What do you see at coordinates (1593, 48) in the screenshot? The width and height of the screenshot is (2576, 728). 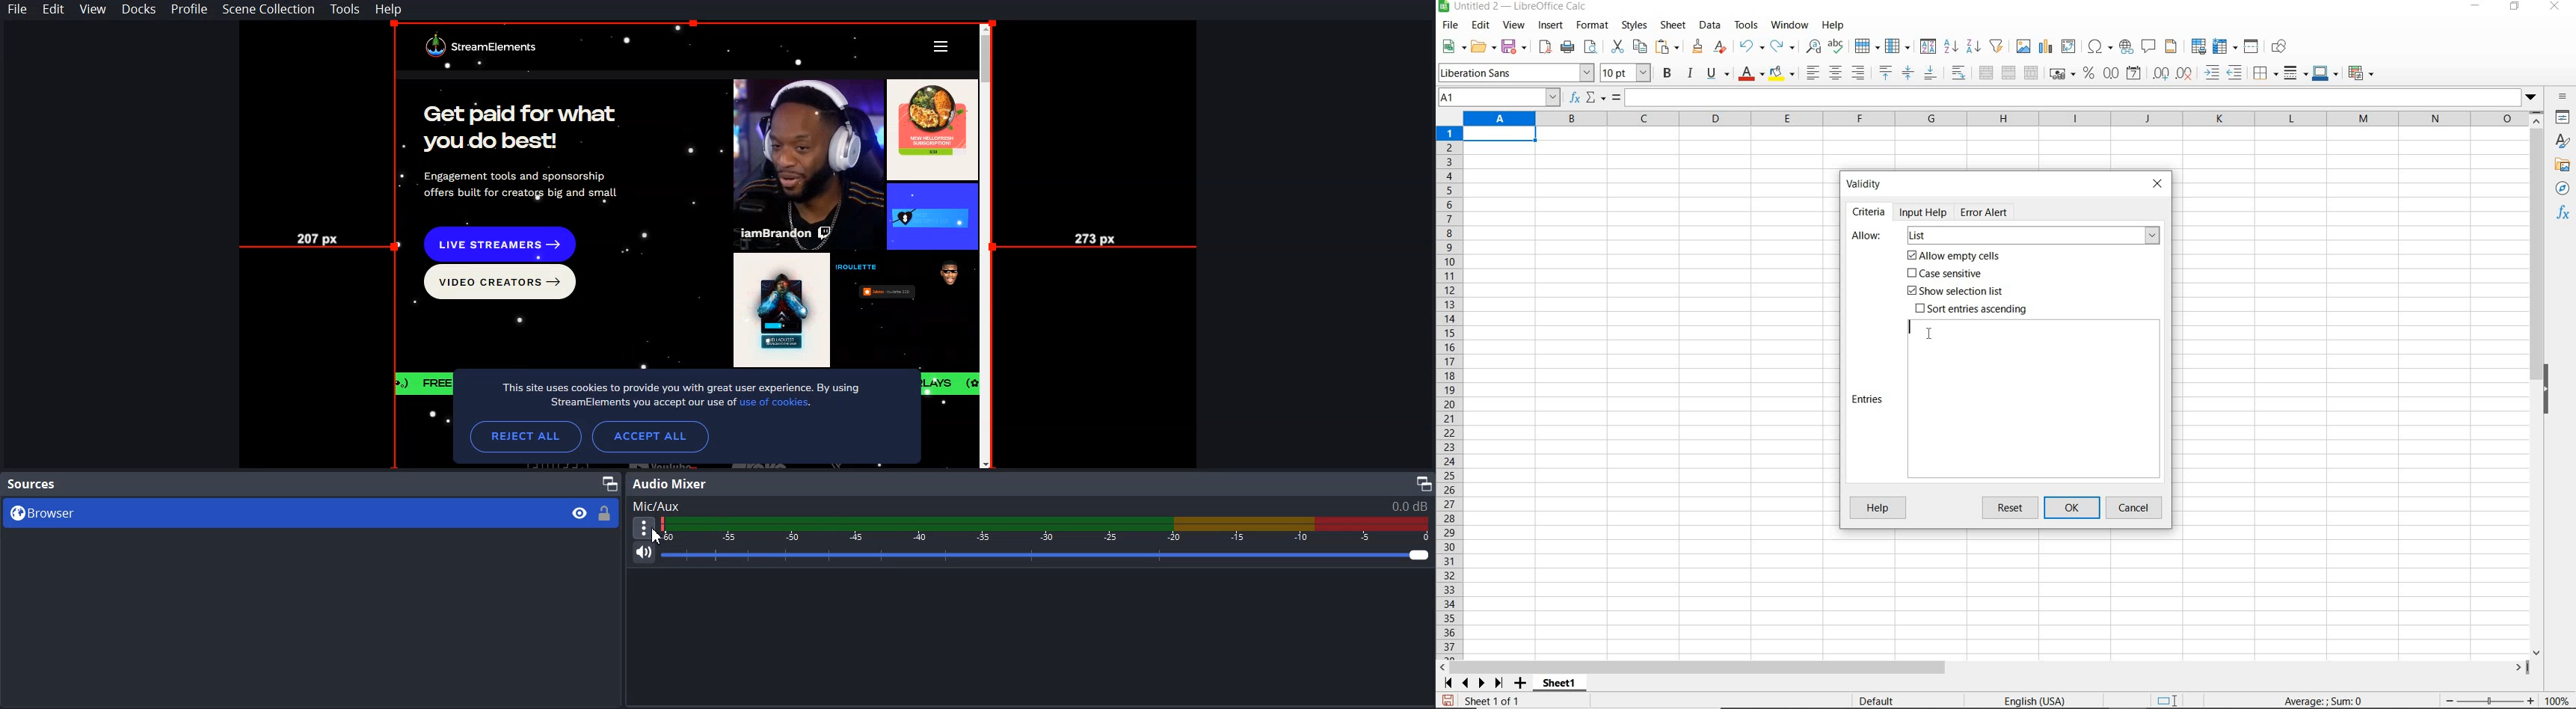 I see `toggle print preview` at bounding box center [1593, 48].